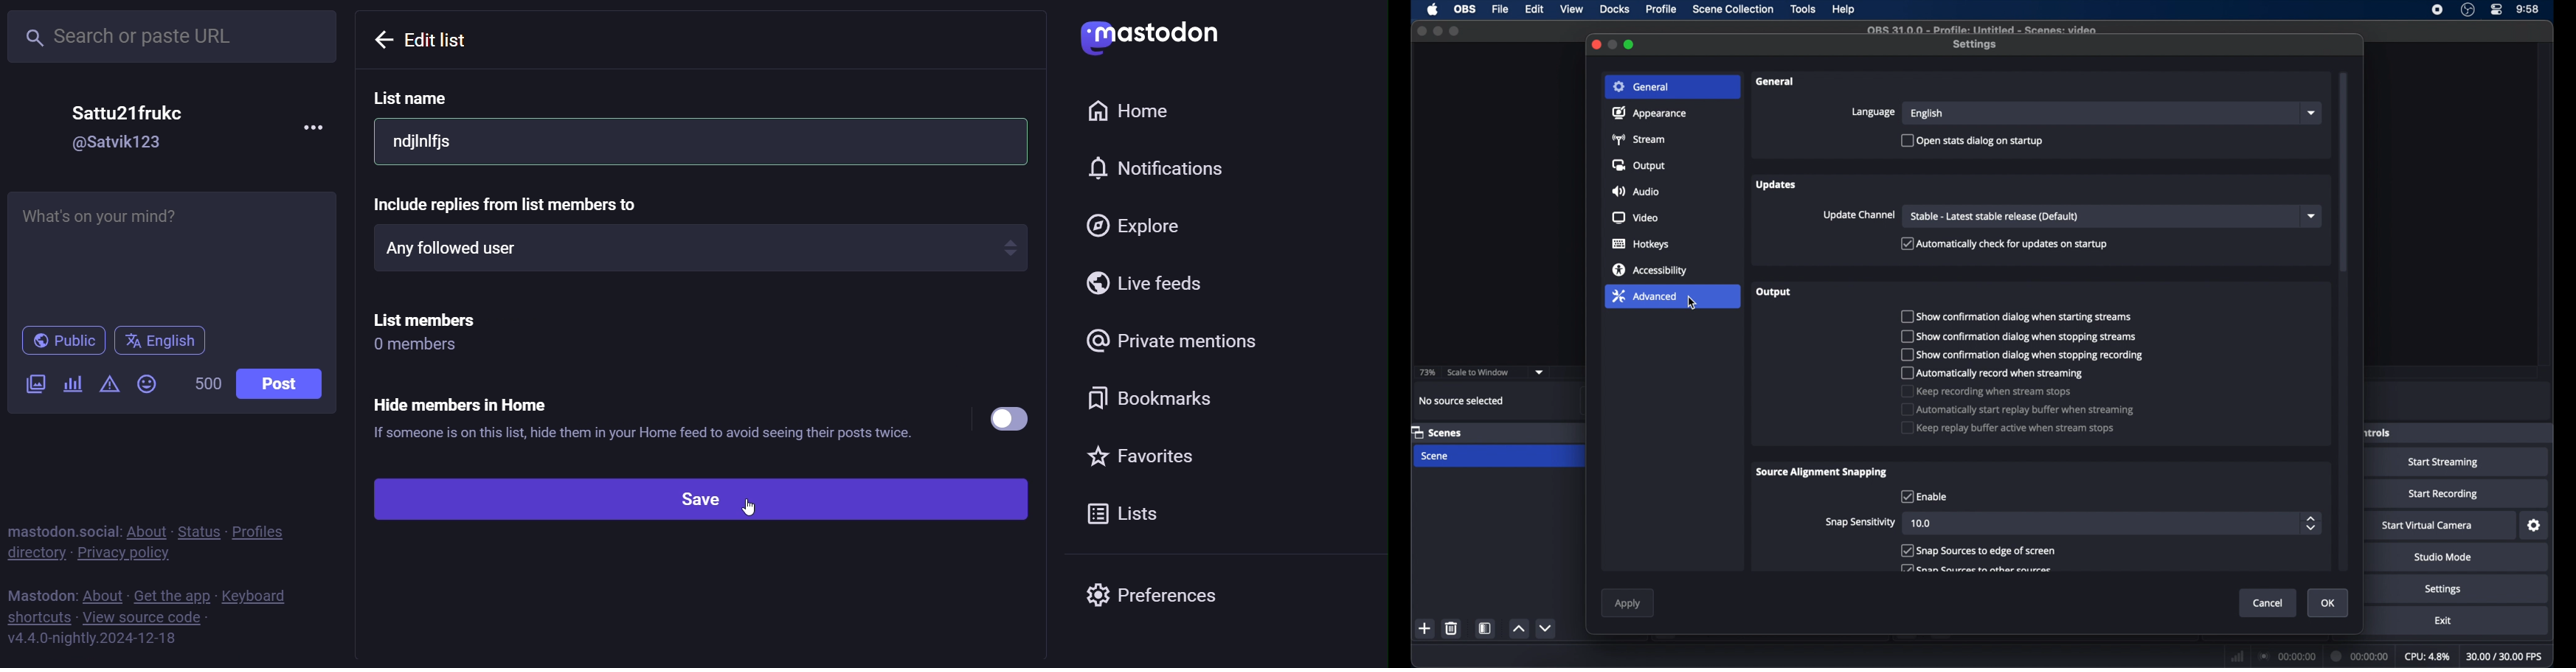 The height and width of the screenshot is (672, 2576). What do you see at coordinates (146, 529) in the screenshot?
I see `about` at bounding box center [146, 529].